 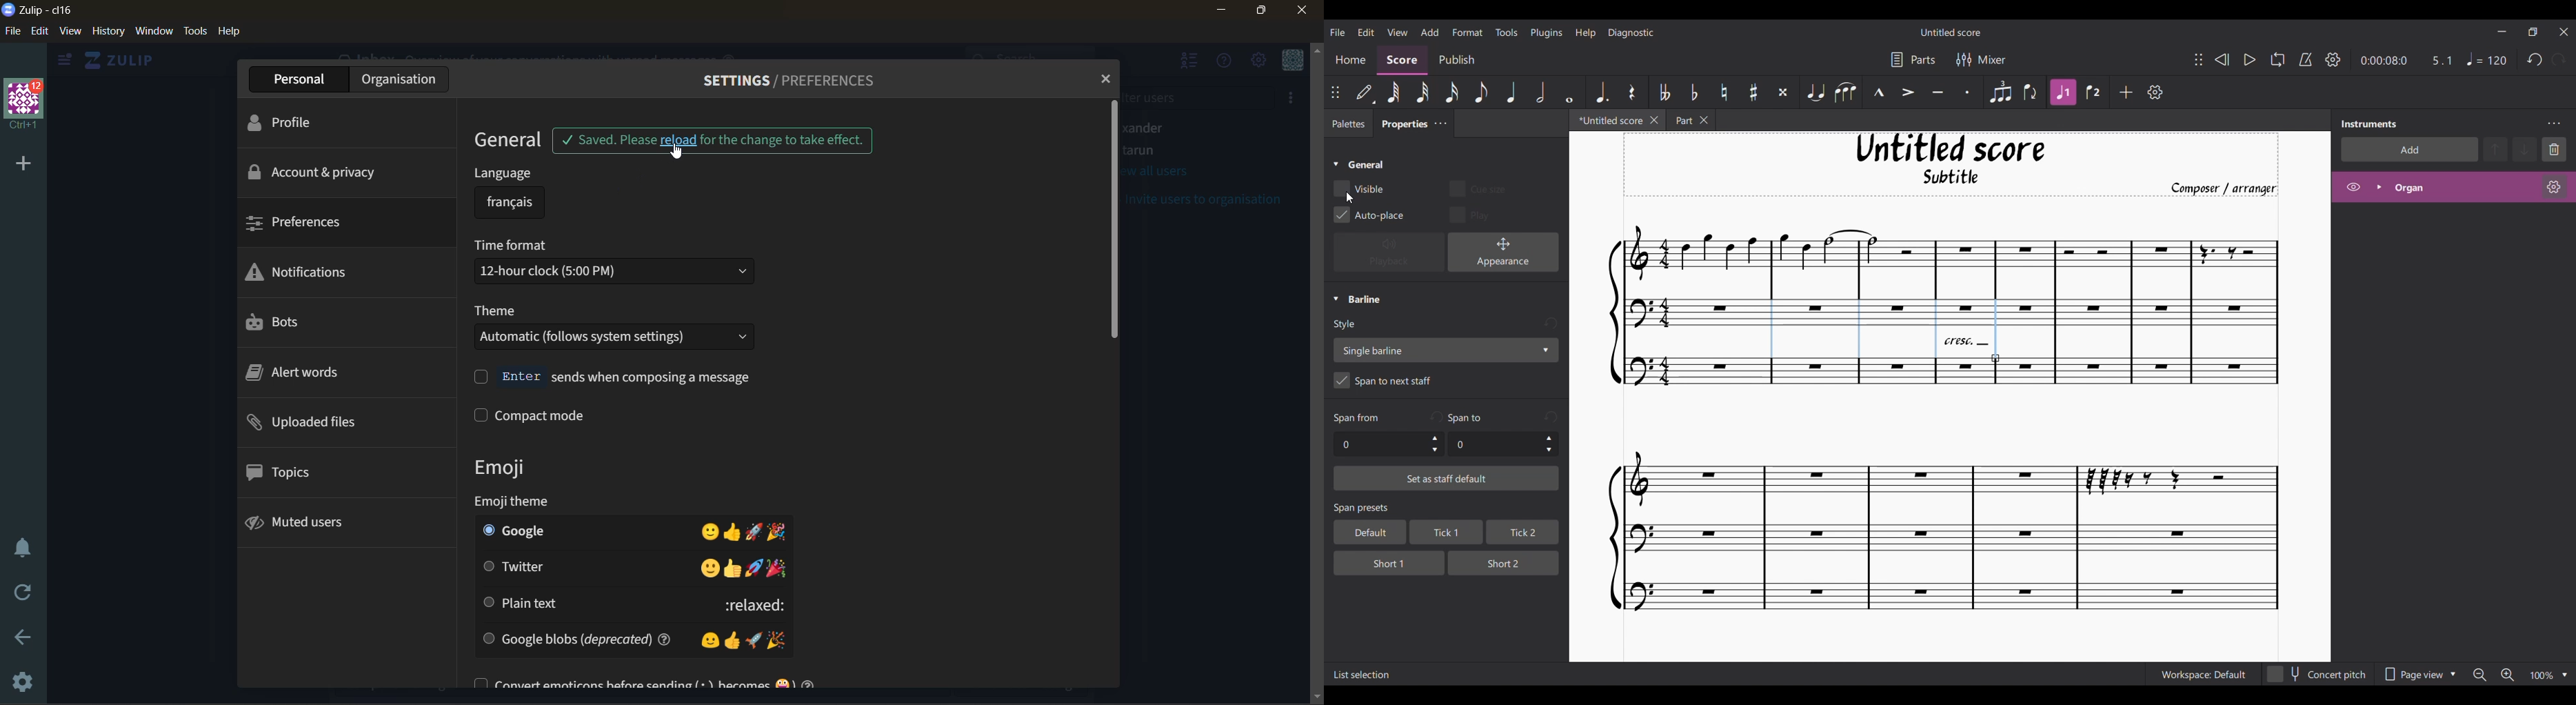 What do you see at coordinates (1914, 59) in the screenshot?
I see `Parts settings` at bounding box center [1914, 59].